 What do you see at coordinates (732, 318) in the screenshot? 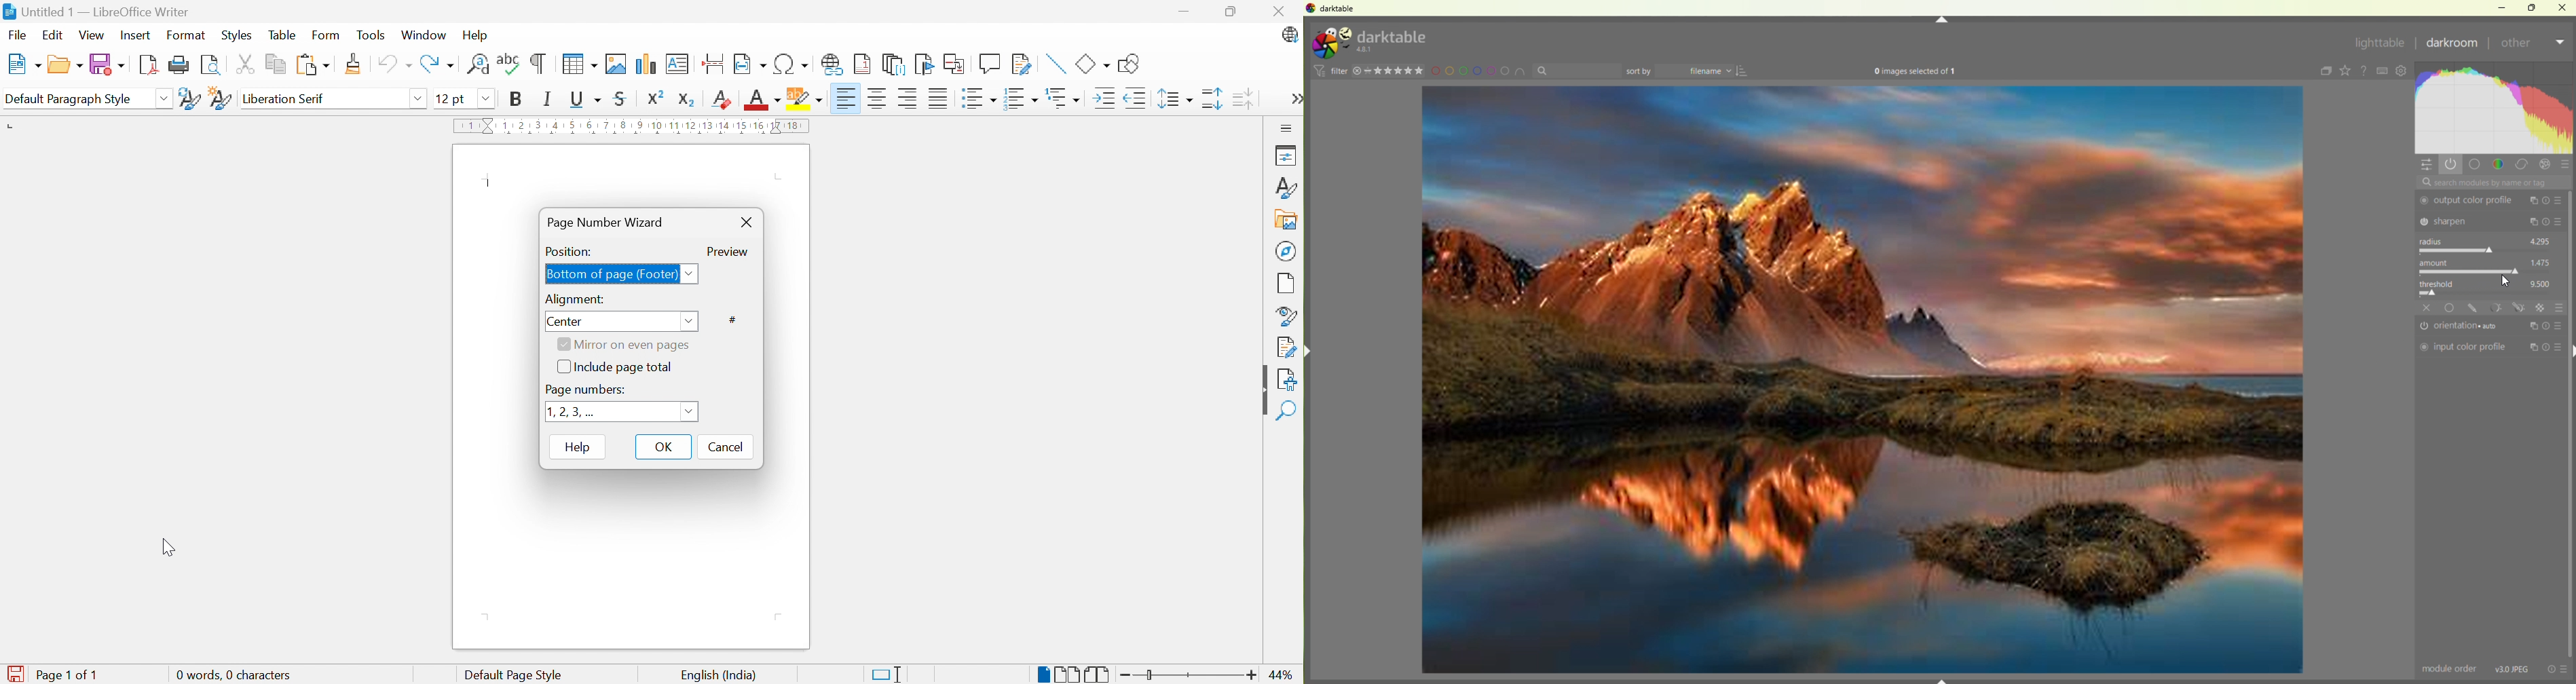
I see `#` at bounding box center [732, 318].